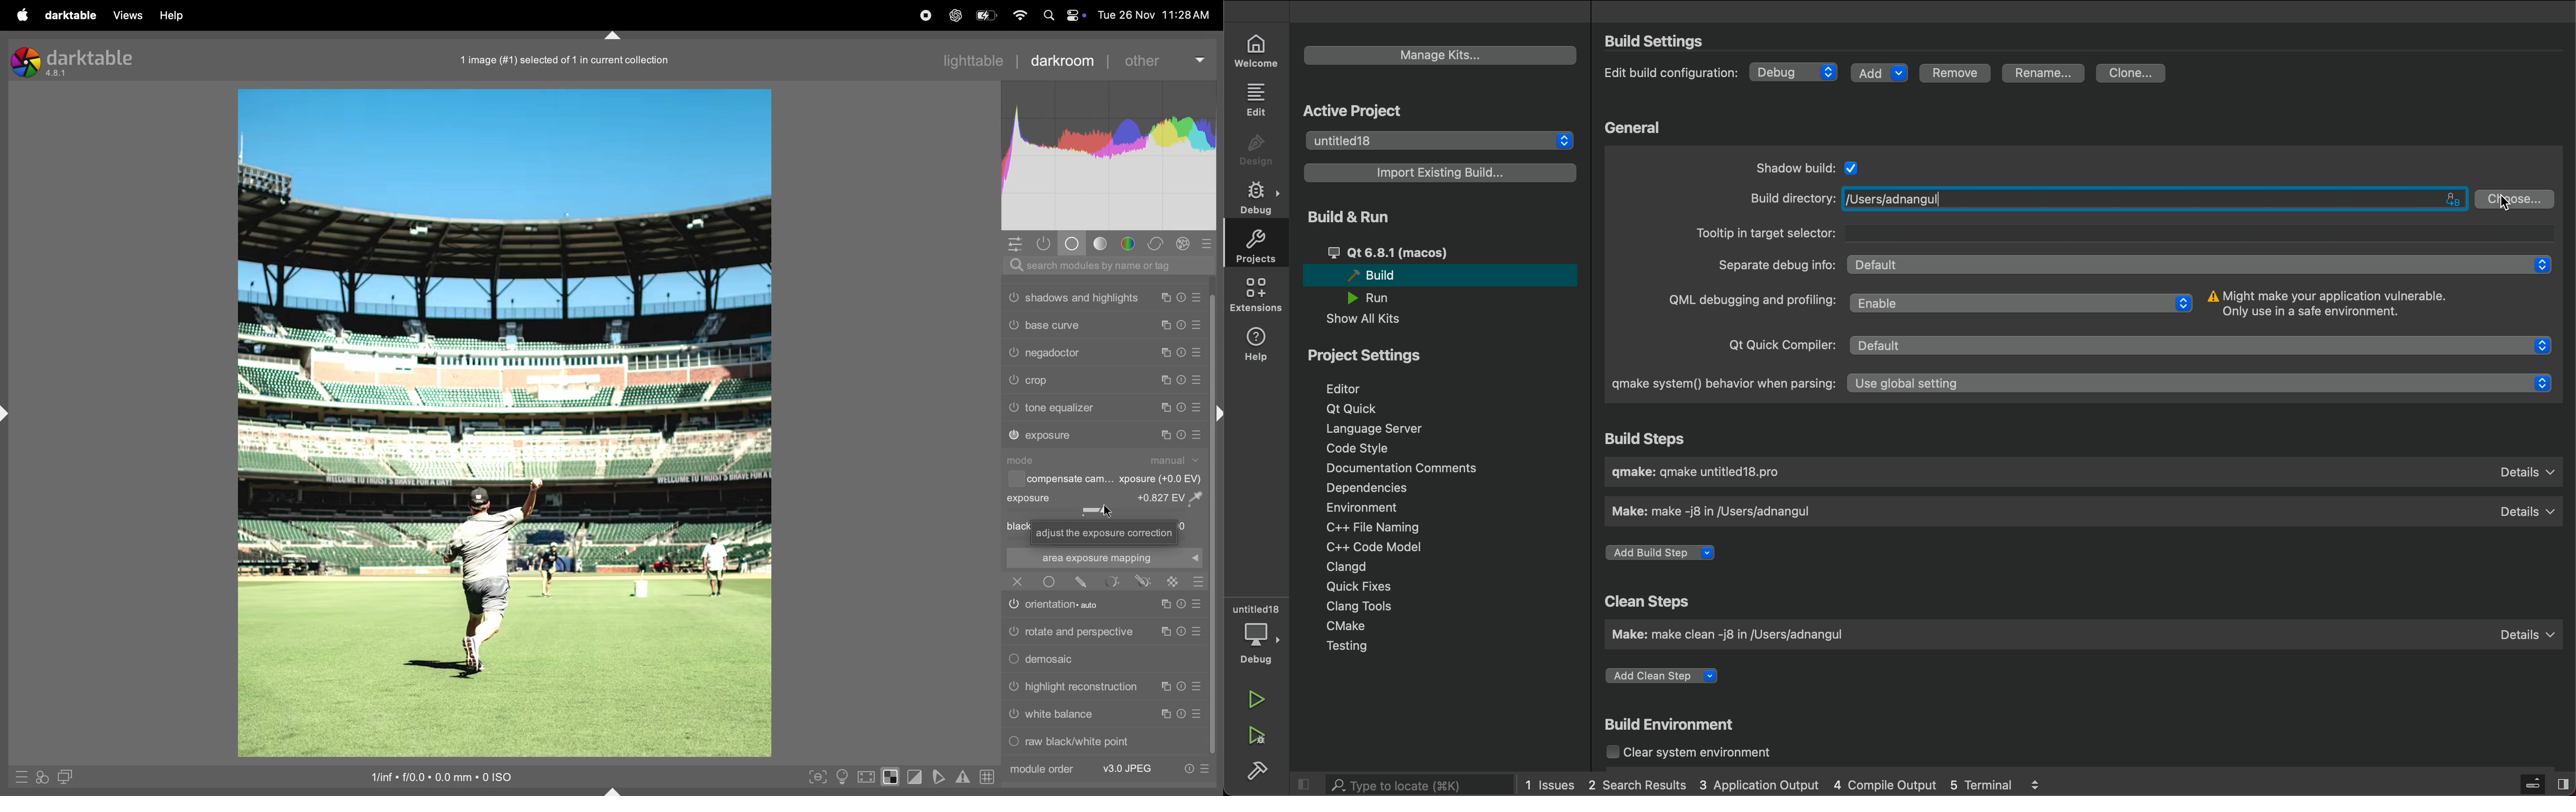 This screenshot has height=812, width=2576. Describe the element at coordinates (892, 777) in the screenshot. I see `toggle indication expression high exposure` at that location.